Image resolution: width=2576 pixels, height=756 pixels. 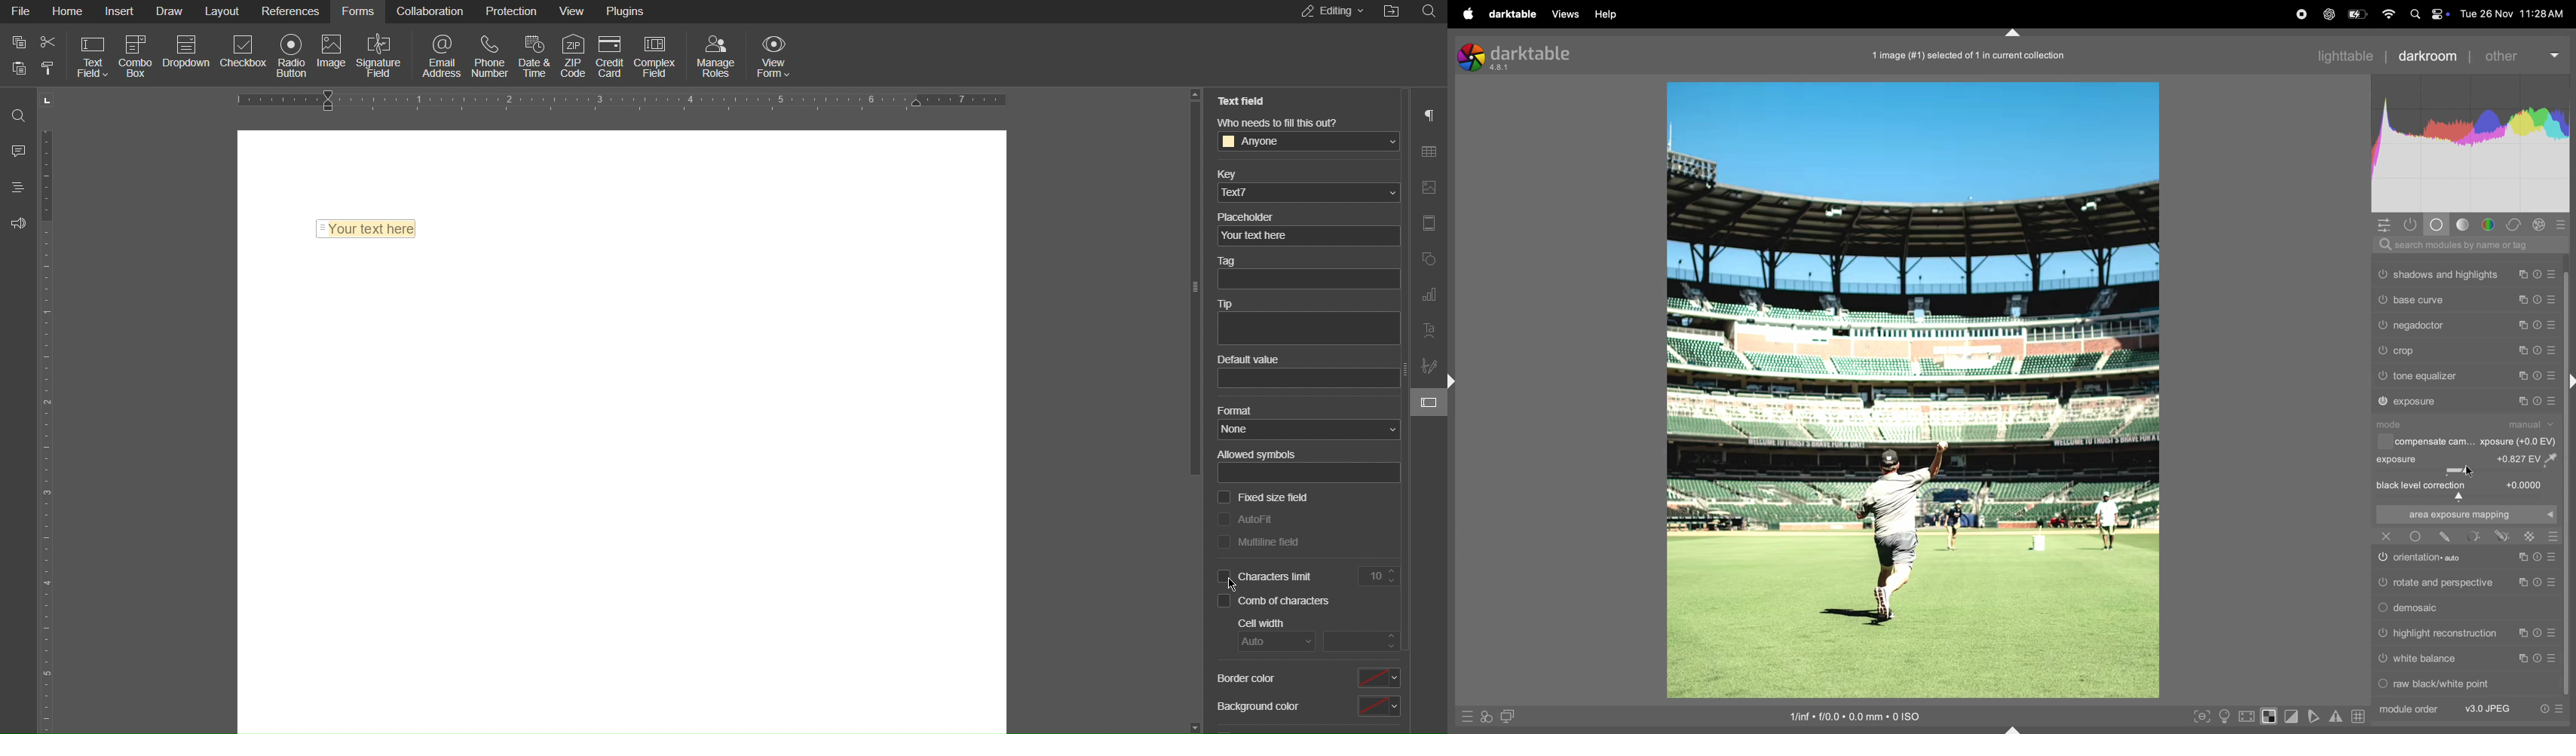 What do you see at coordinates (2521, 583) in the screenshot?
I see `copy` at bounding box center [2521, 583].